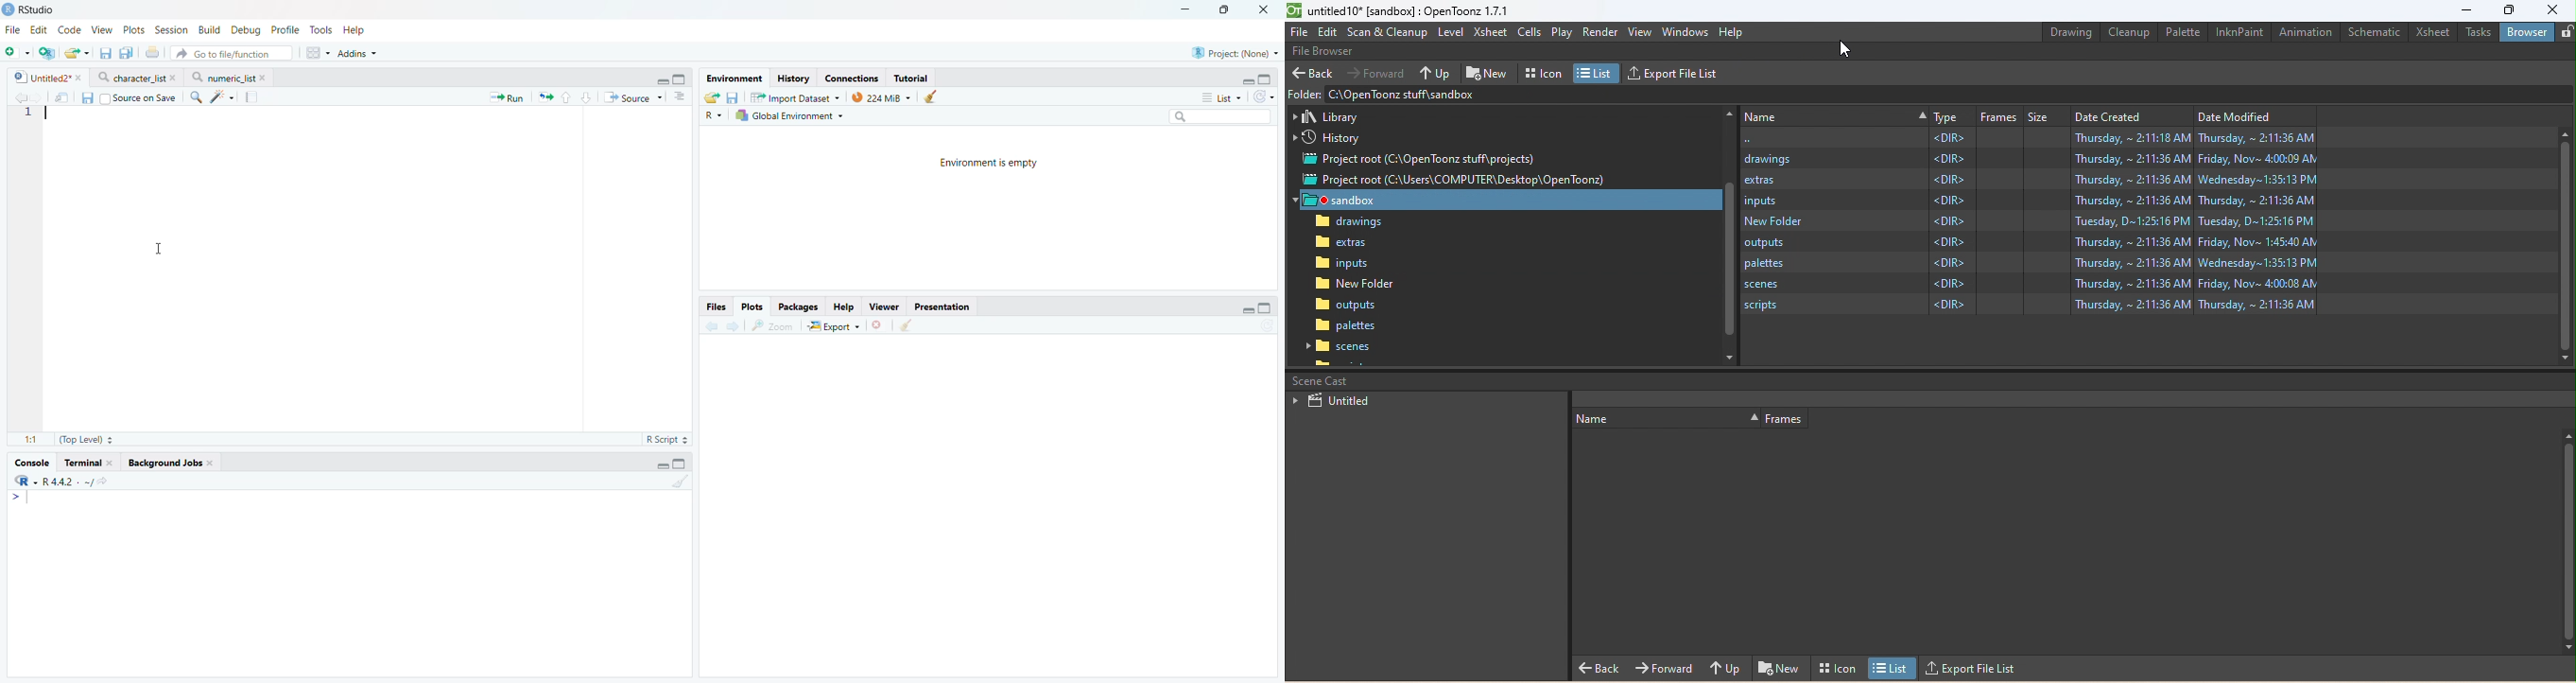  What do you see at coordinates (33, 463) in the screenshot?
I see `Console` at bounding box center [33, 463].